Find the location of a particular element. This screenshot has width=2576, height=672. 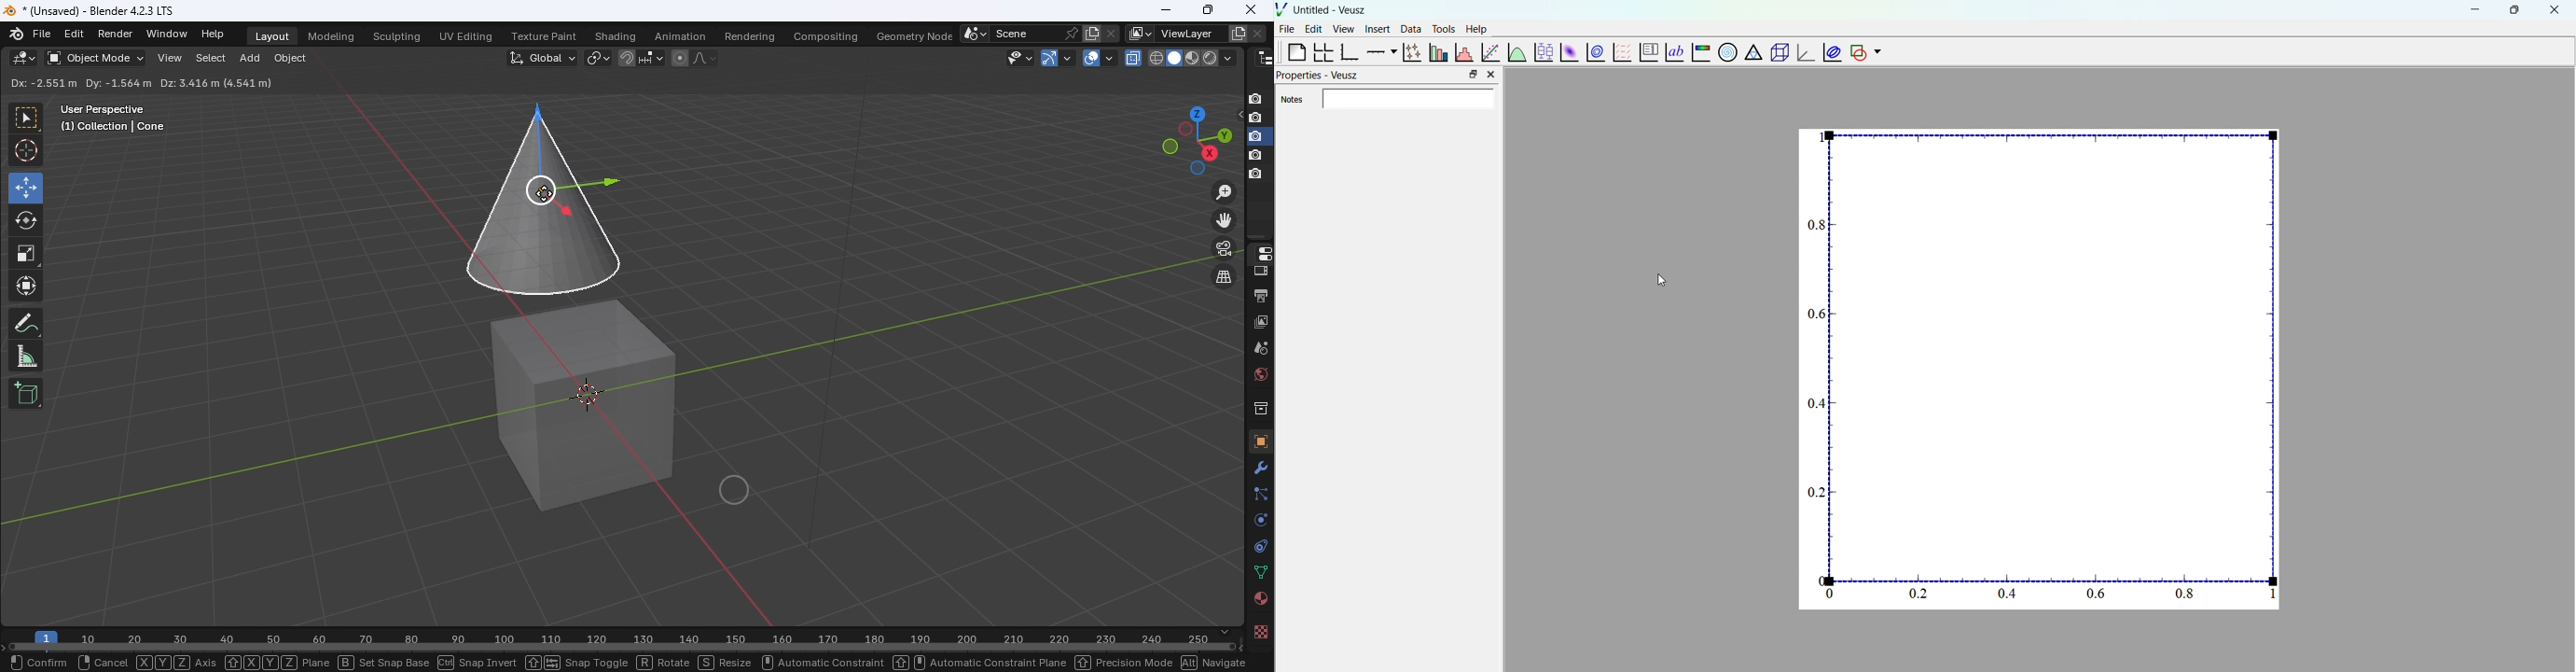

Name is located at coordinates (1024, 33).